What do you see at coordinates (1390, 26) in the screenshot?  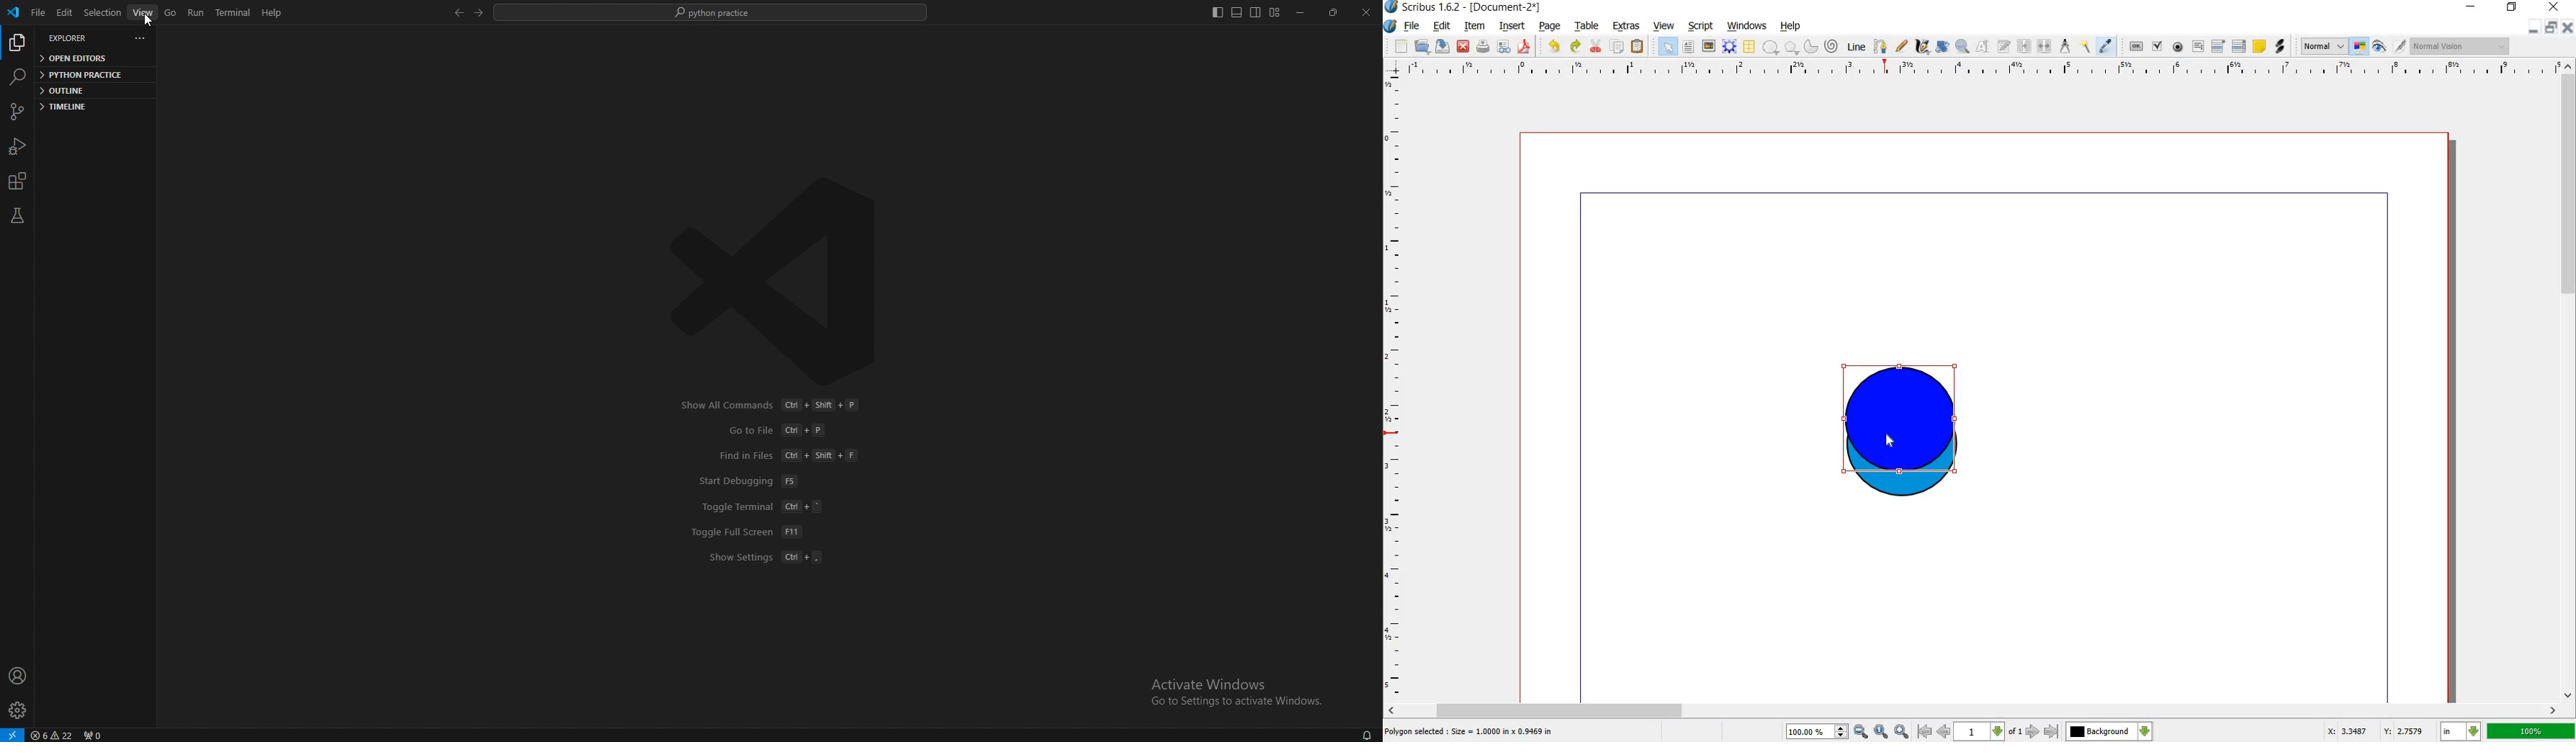 I see `system logo` at bounding box center [1390, 26].